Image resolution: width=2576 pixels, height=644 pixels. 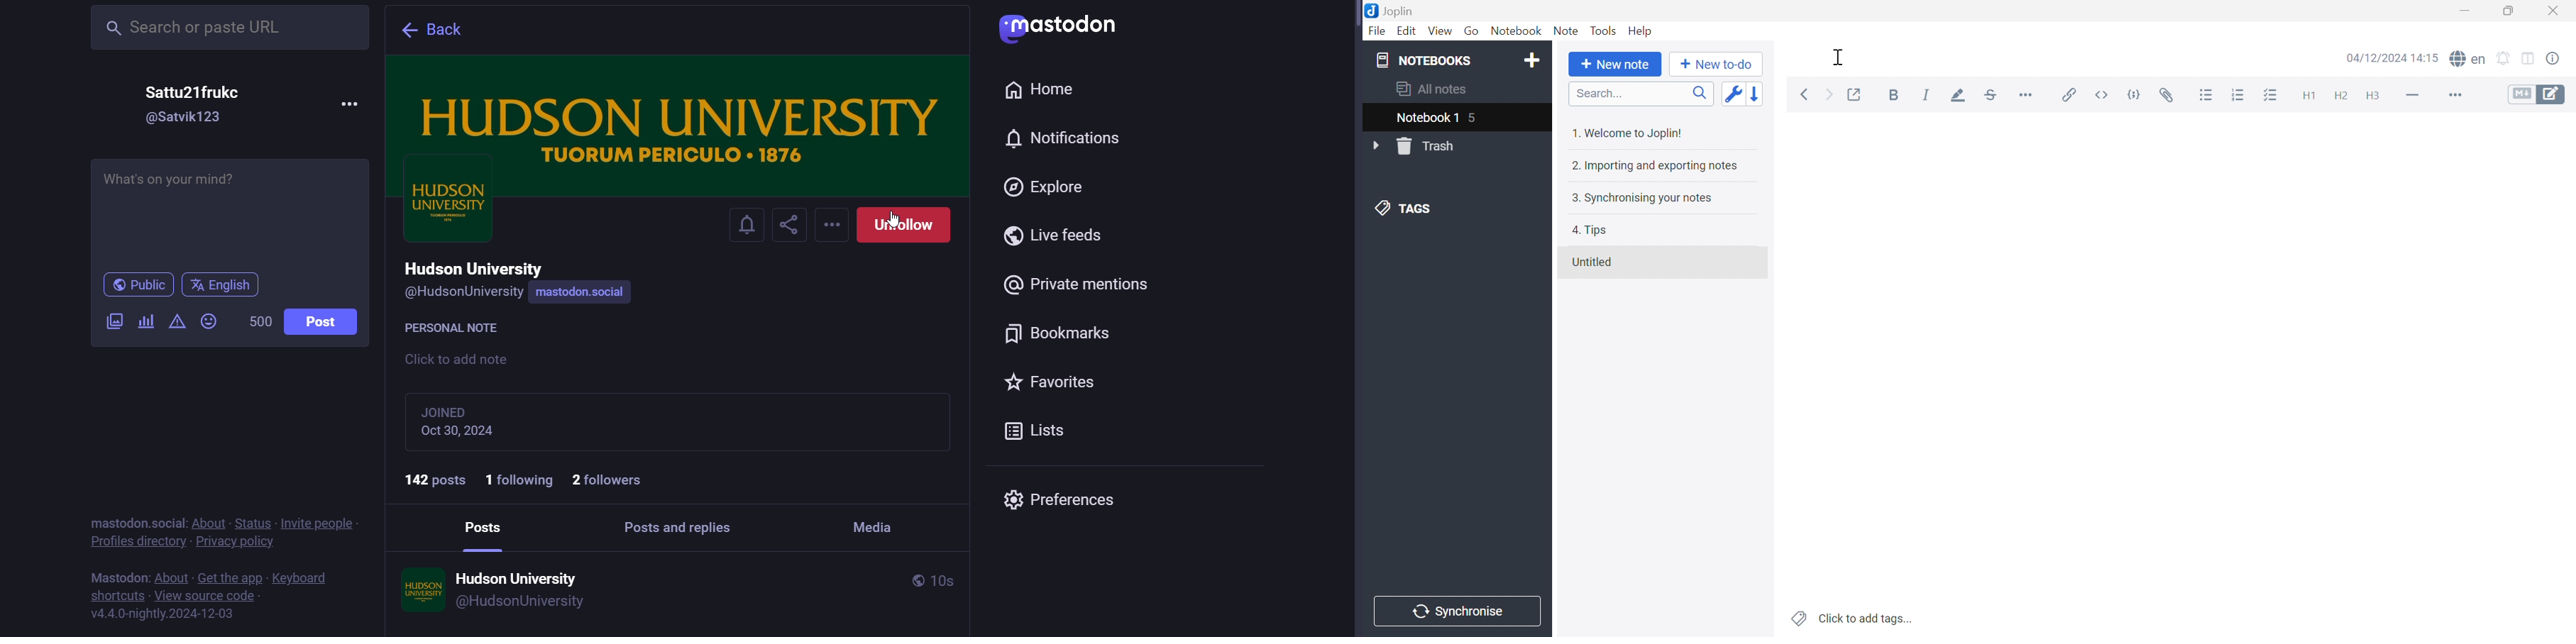 I want to click on Add notebook, so click(x=1532, y=62).